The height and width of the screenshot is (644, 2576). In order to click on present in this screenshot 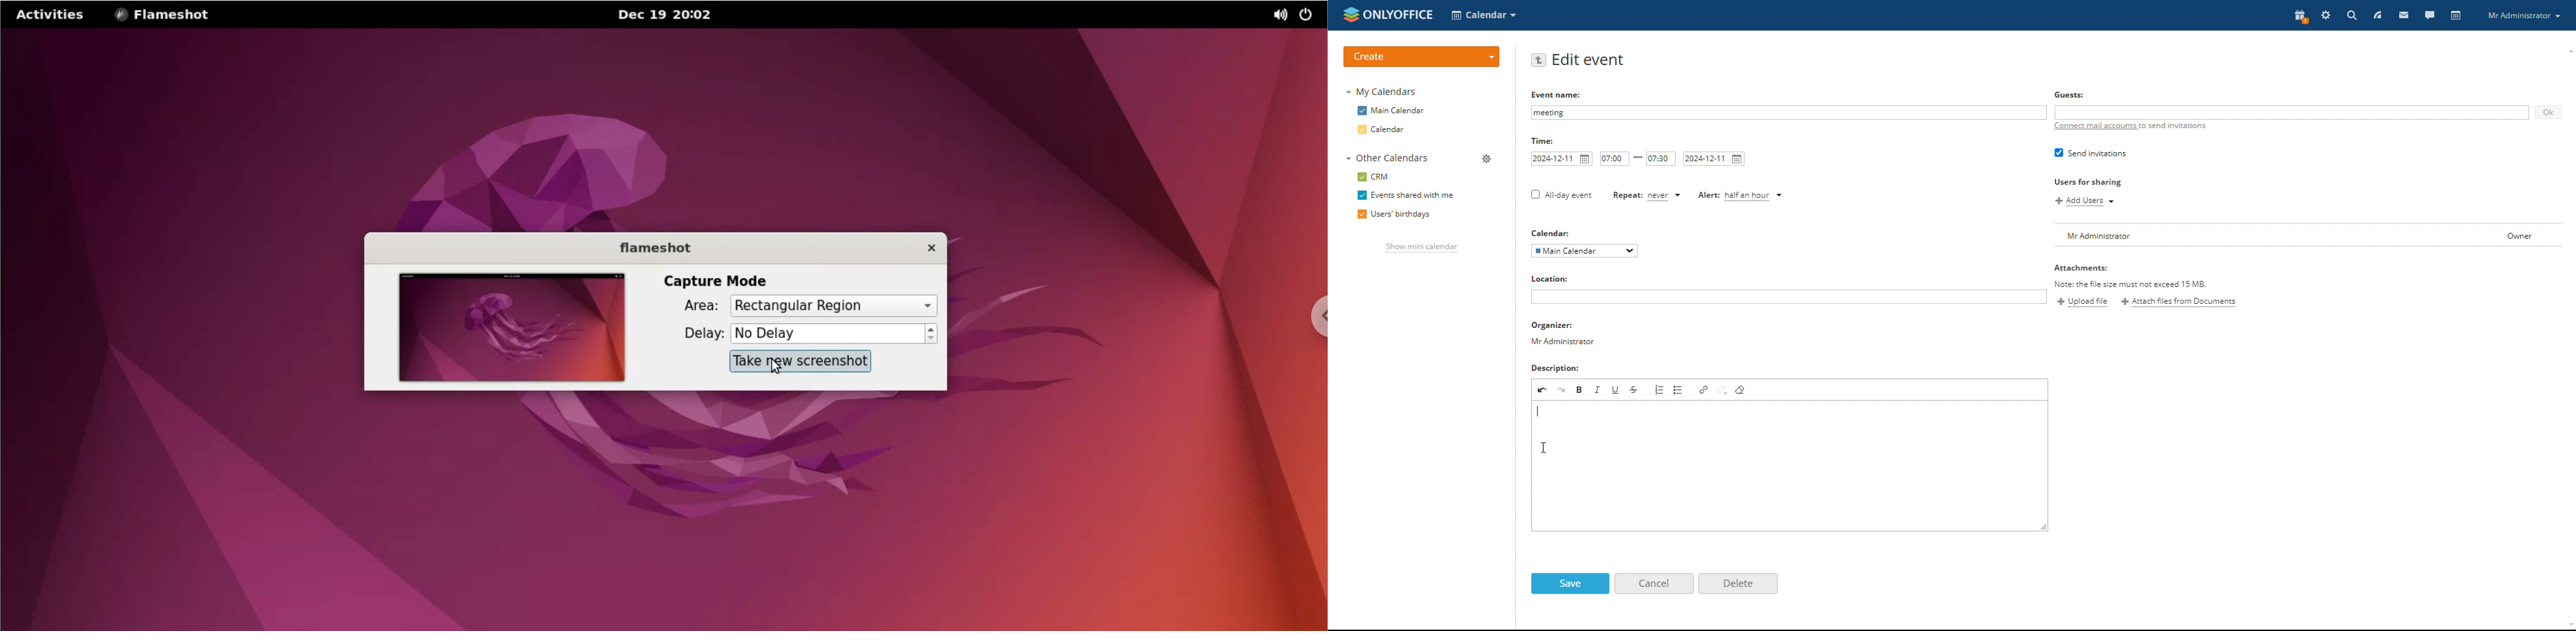, I will do `click(2300, 16)`.